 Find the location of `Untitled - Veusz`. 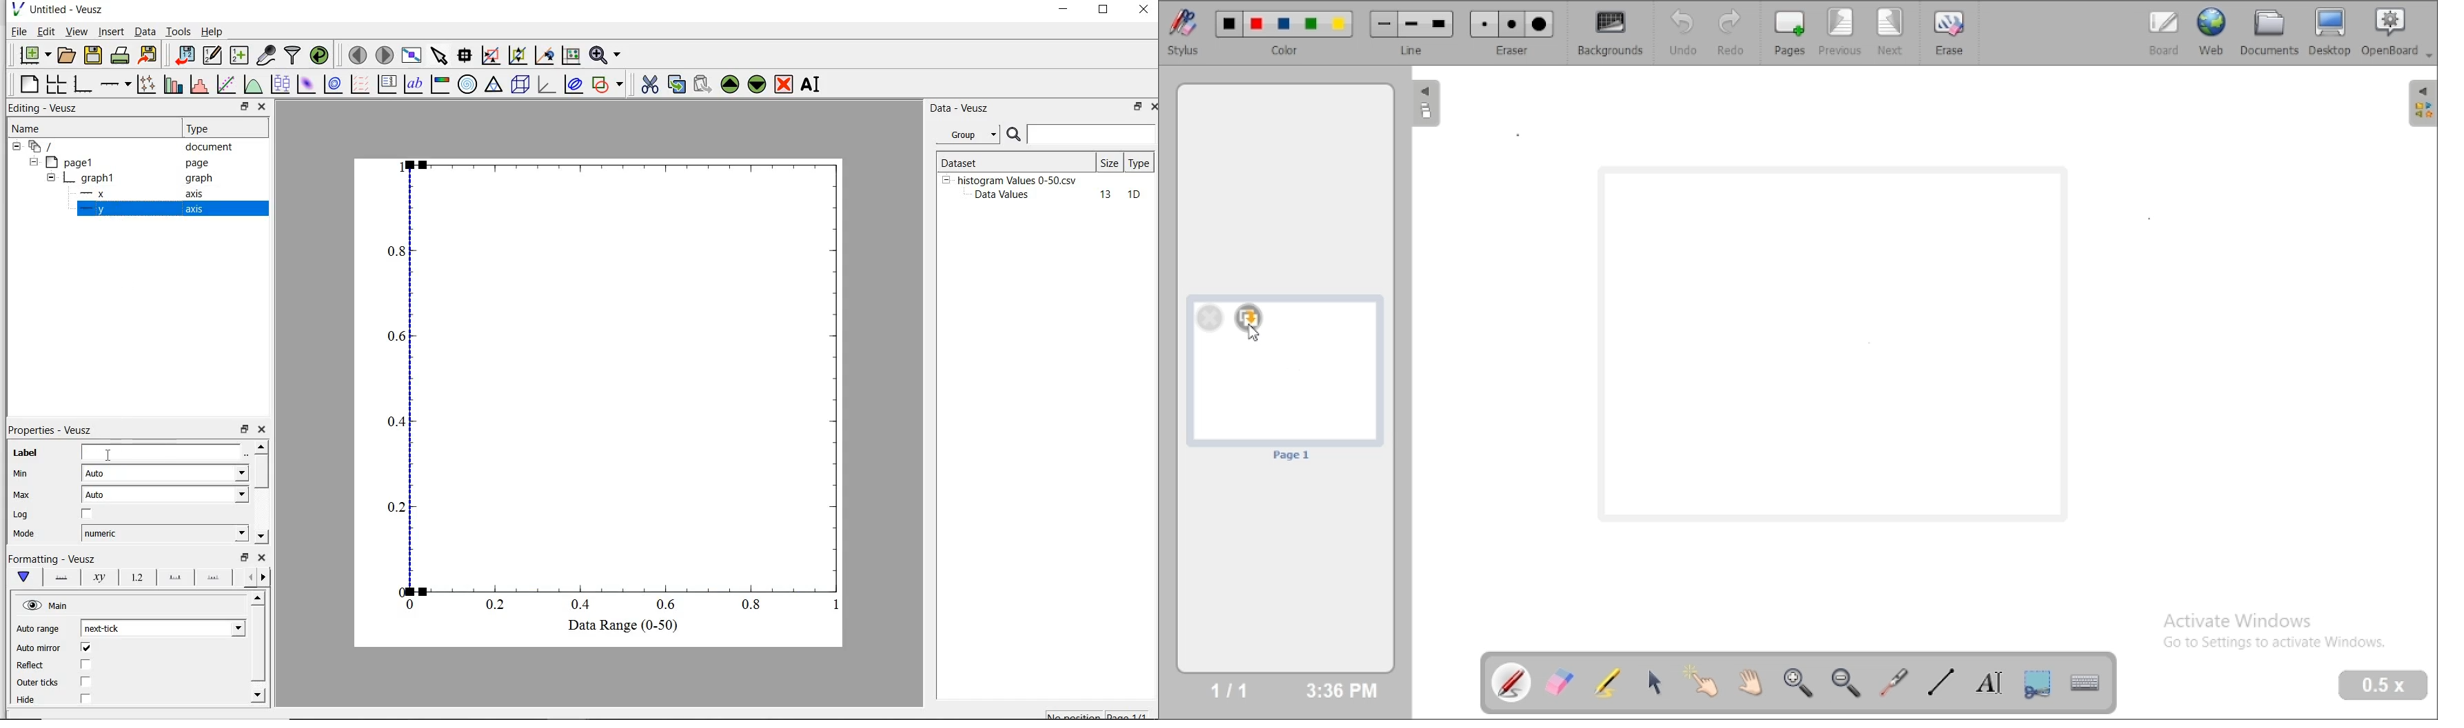

Untitled - Veusz is located at coordinates (70, 9).